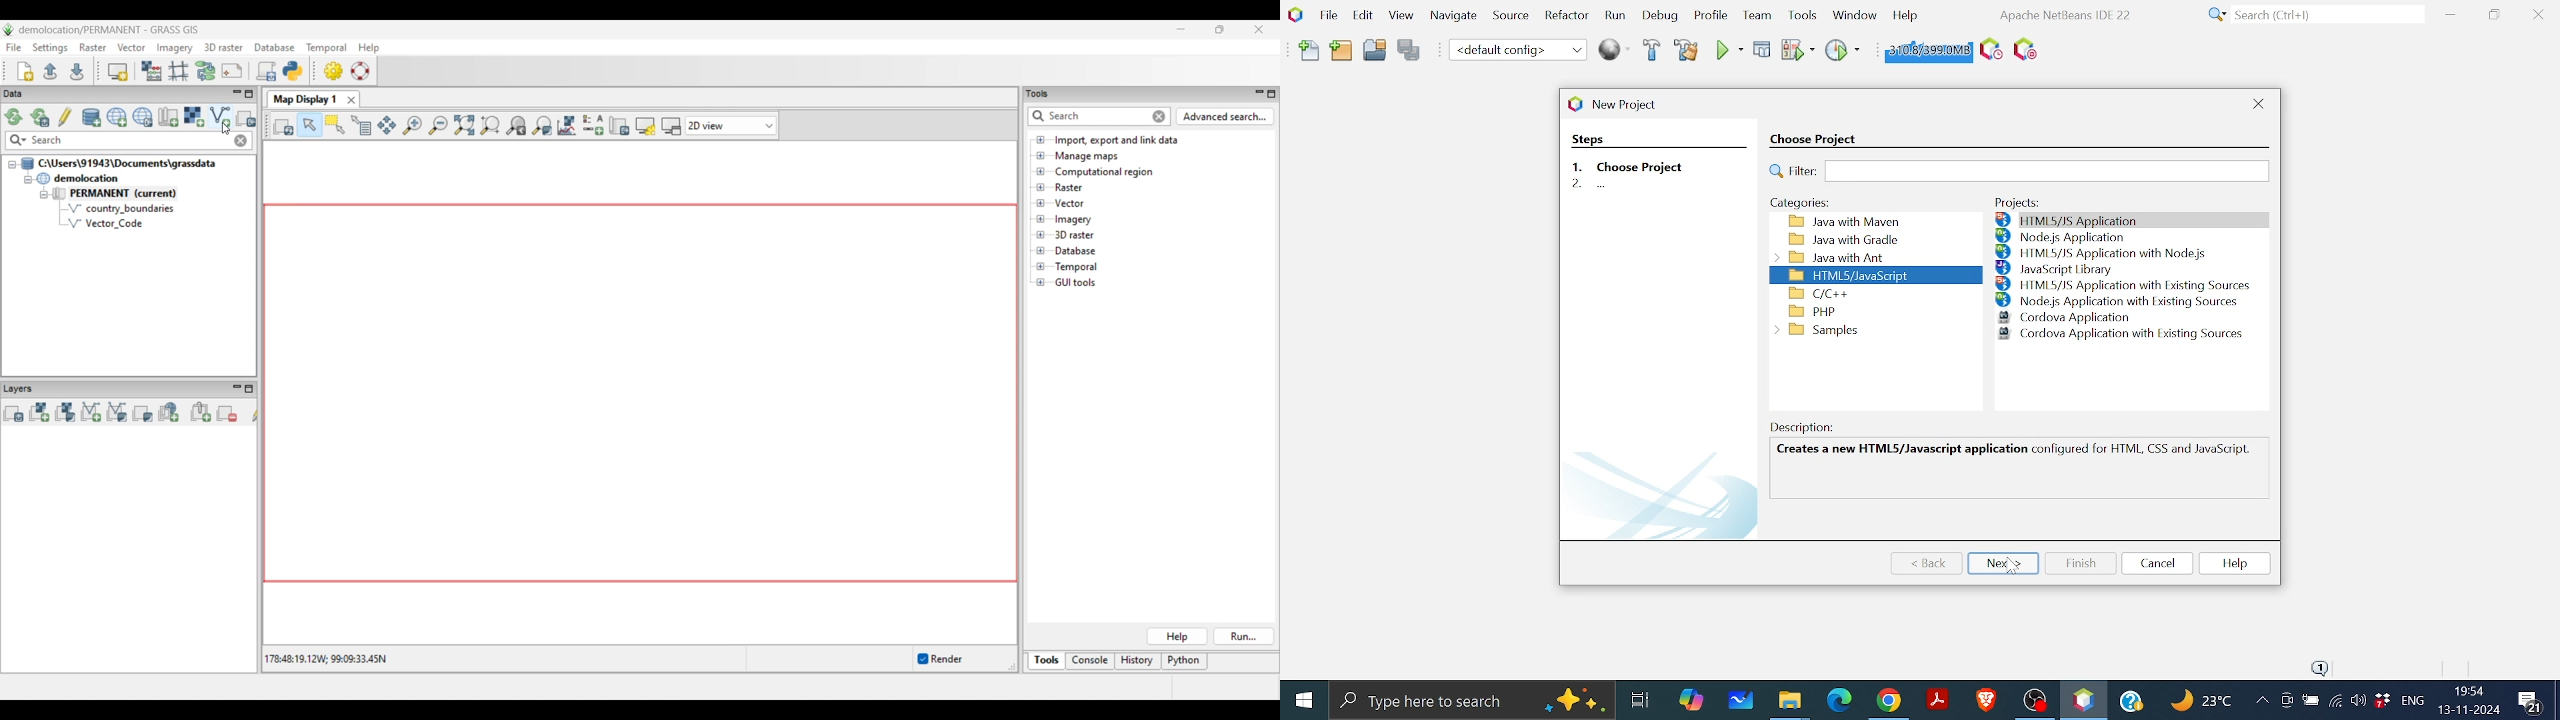 The height and width of the screenshot is (728, 2576). What do you see at coordinates (2067, 318) in the screenshot?
I see `Cordova Application` at bounding box center [2067, 318].